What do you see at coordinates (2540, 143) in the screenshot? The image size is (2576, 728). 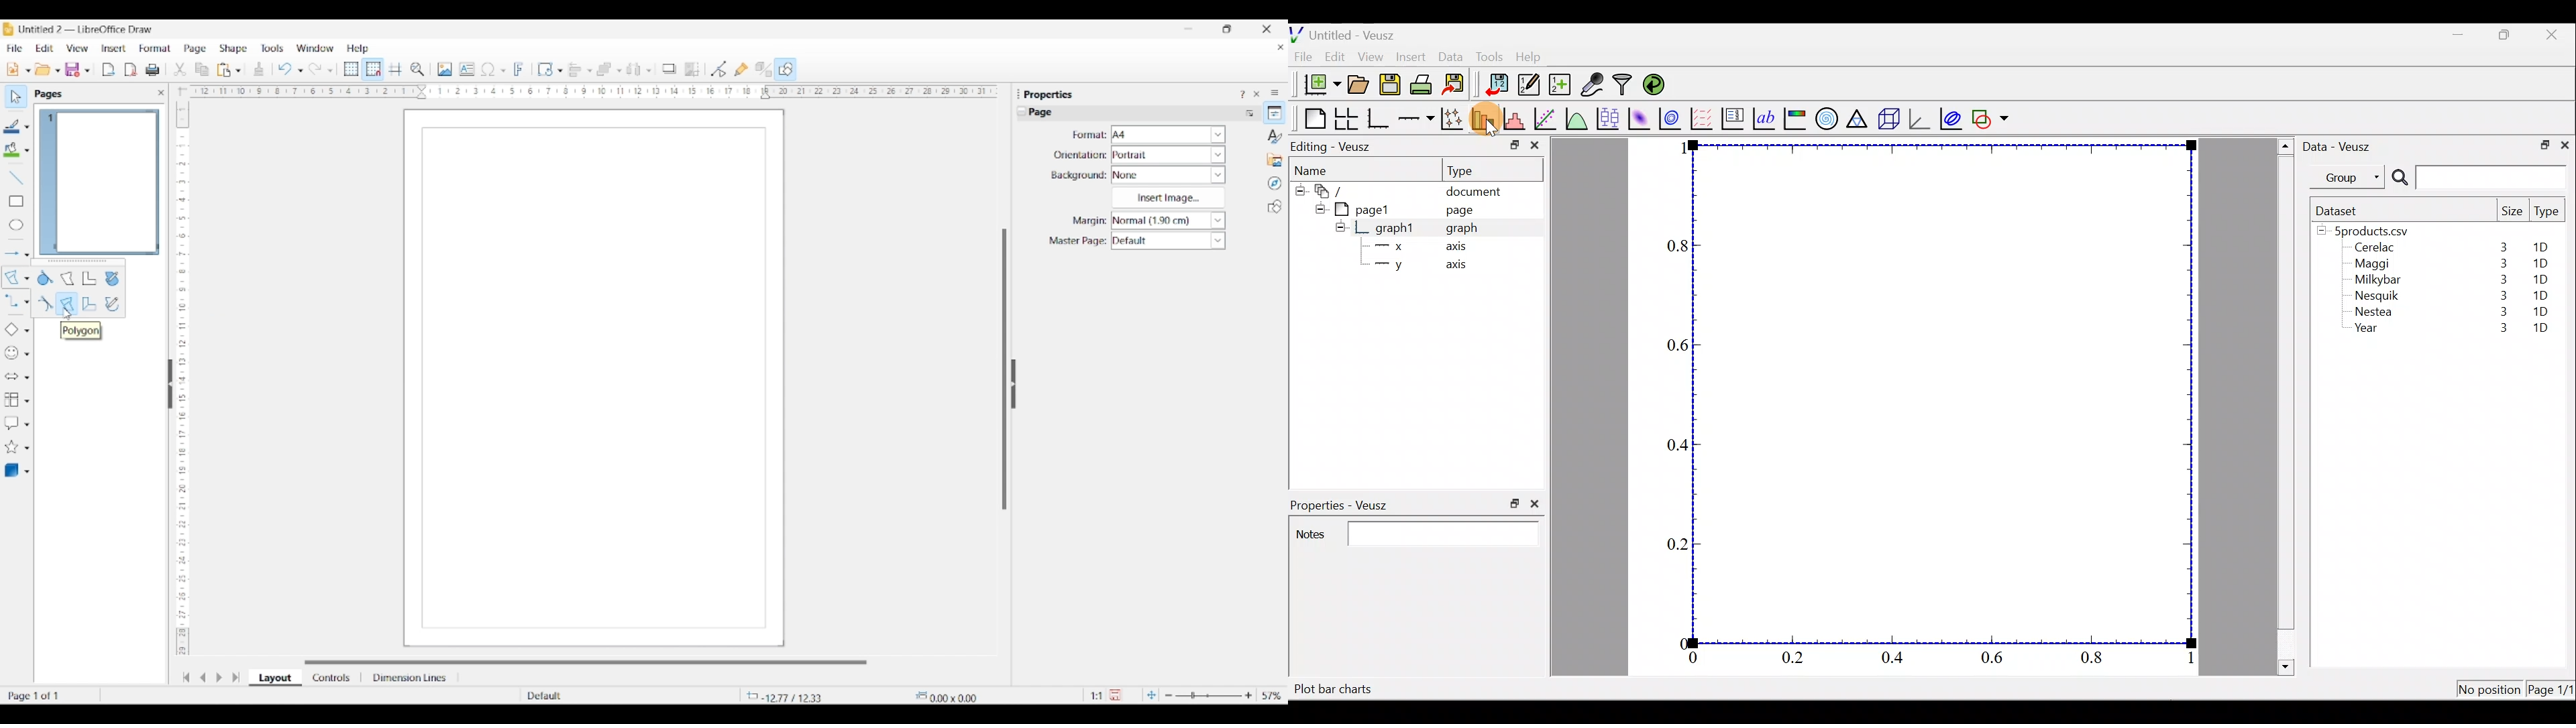 I see `restore down` at bounding box center [2540, 143].